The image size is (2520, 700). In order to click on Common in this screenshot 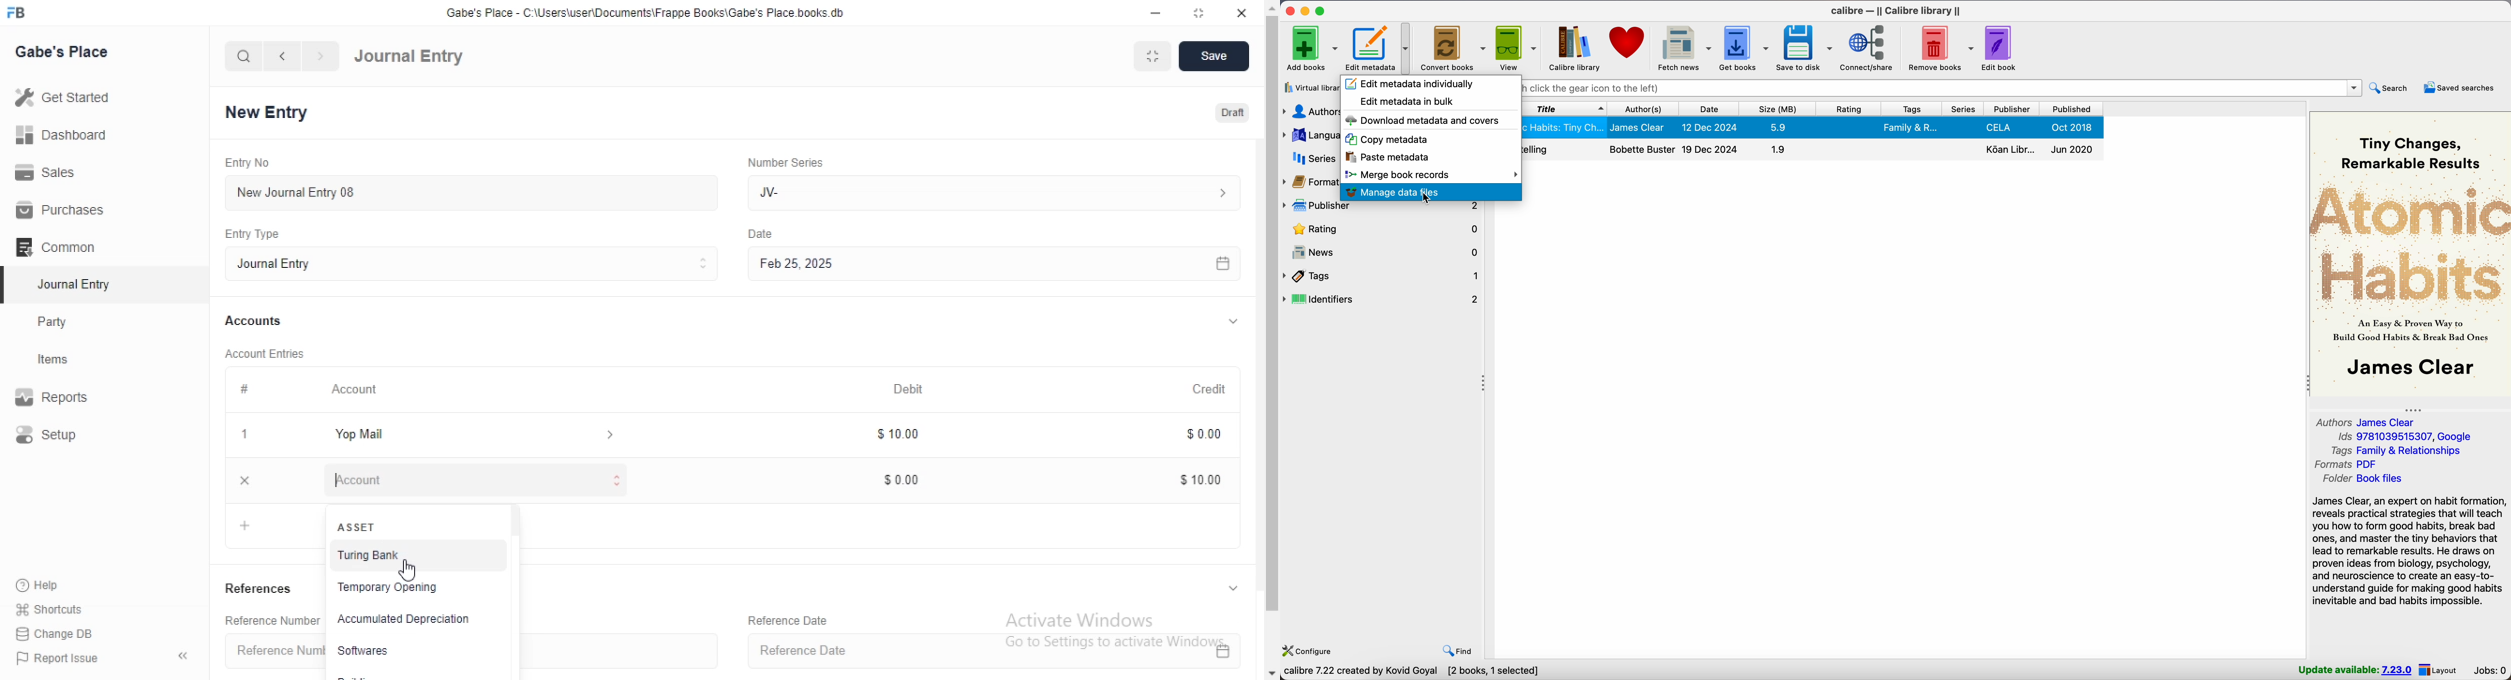, I will do `click(60, 247)`.